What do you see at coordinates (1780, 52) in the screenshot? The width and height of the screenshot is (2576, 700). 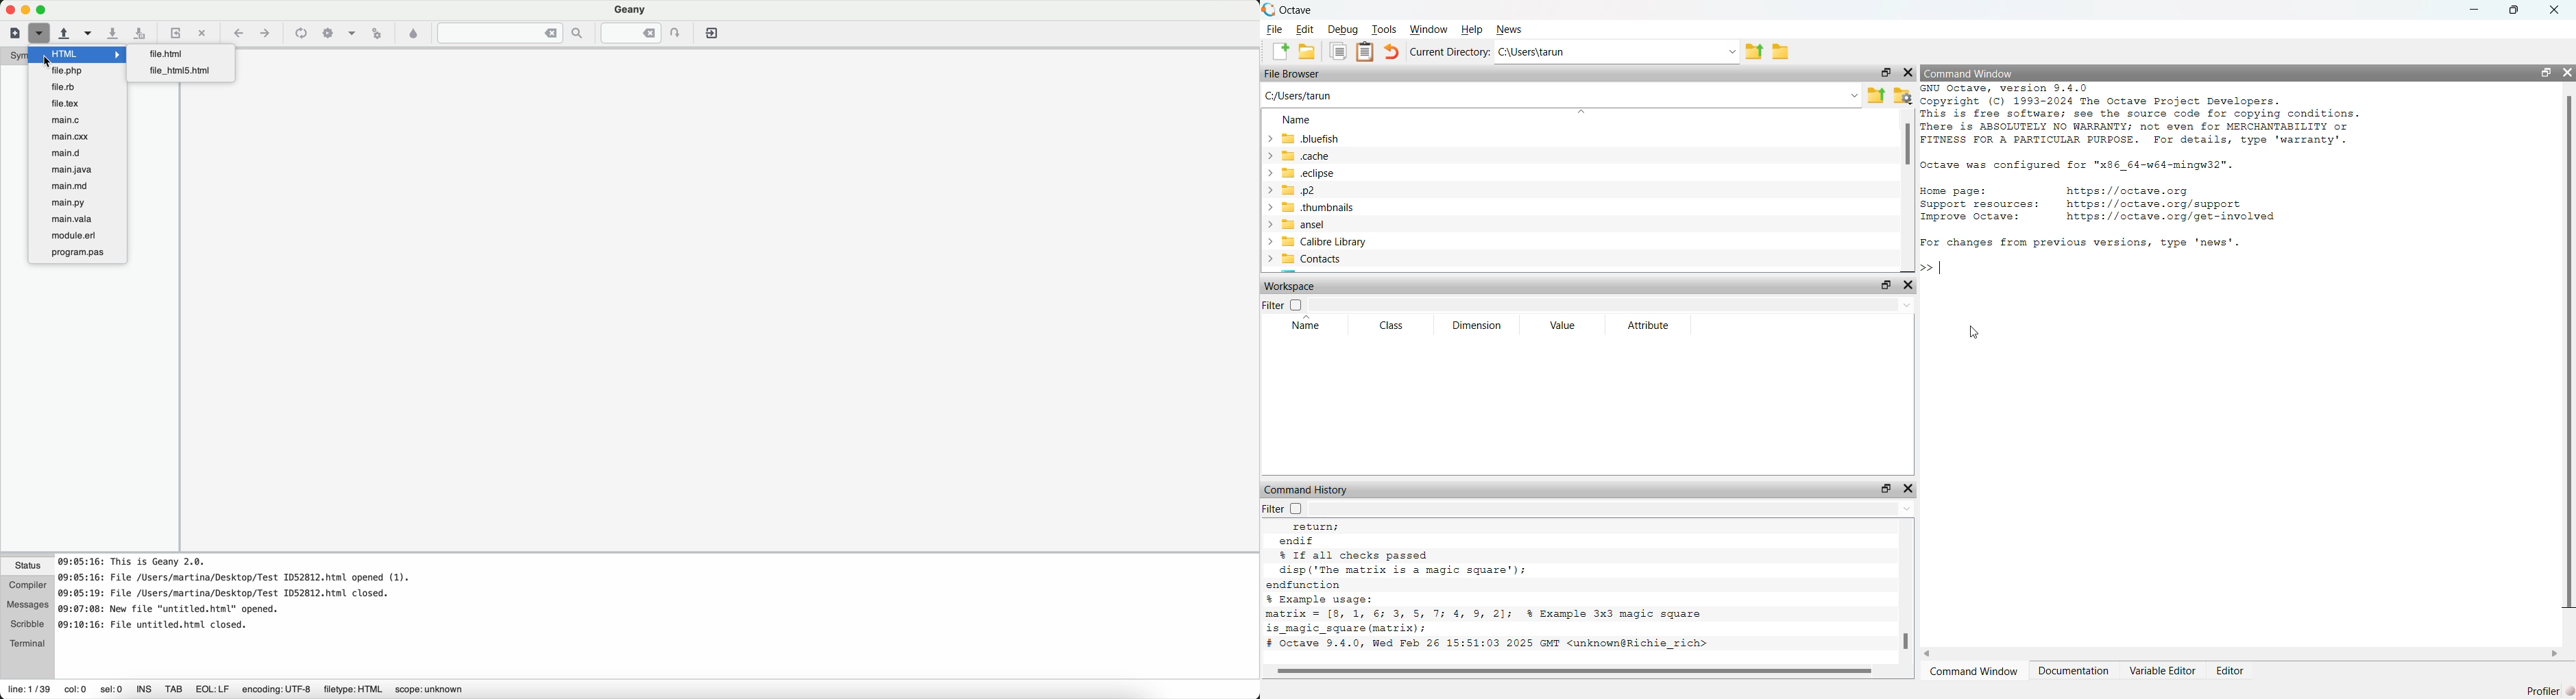 I see `Folder` at bounding box center [1780, 52].